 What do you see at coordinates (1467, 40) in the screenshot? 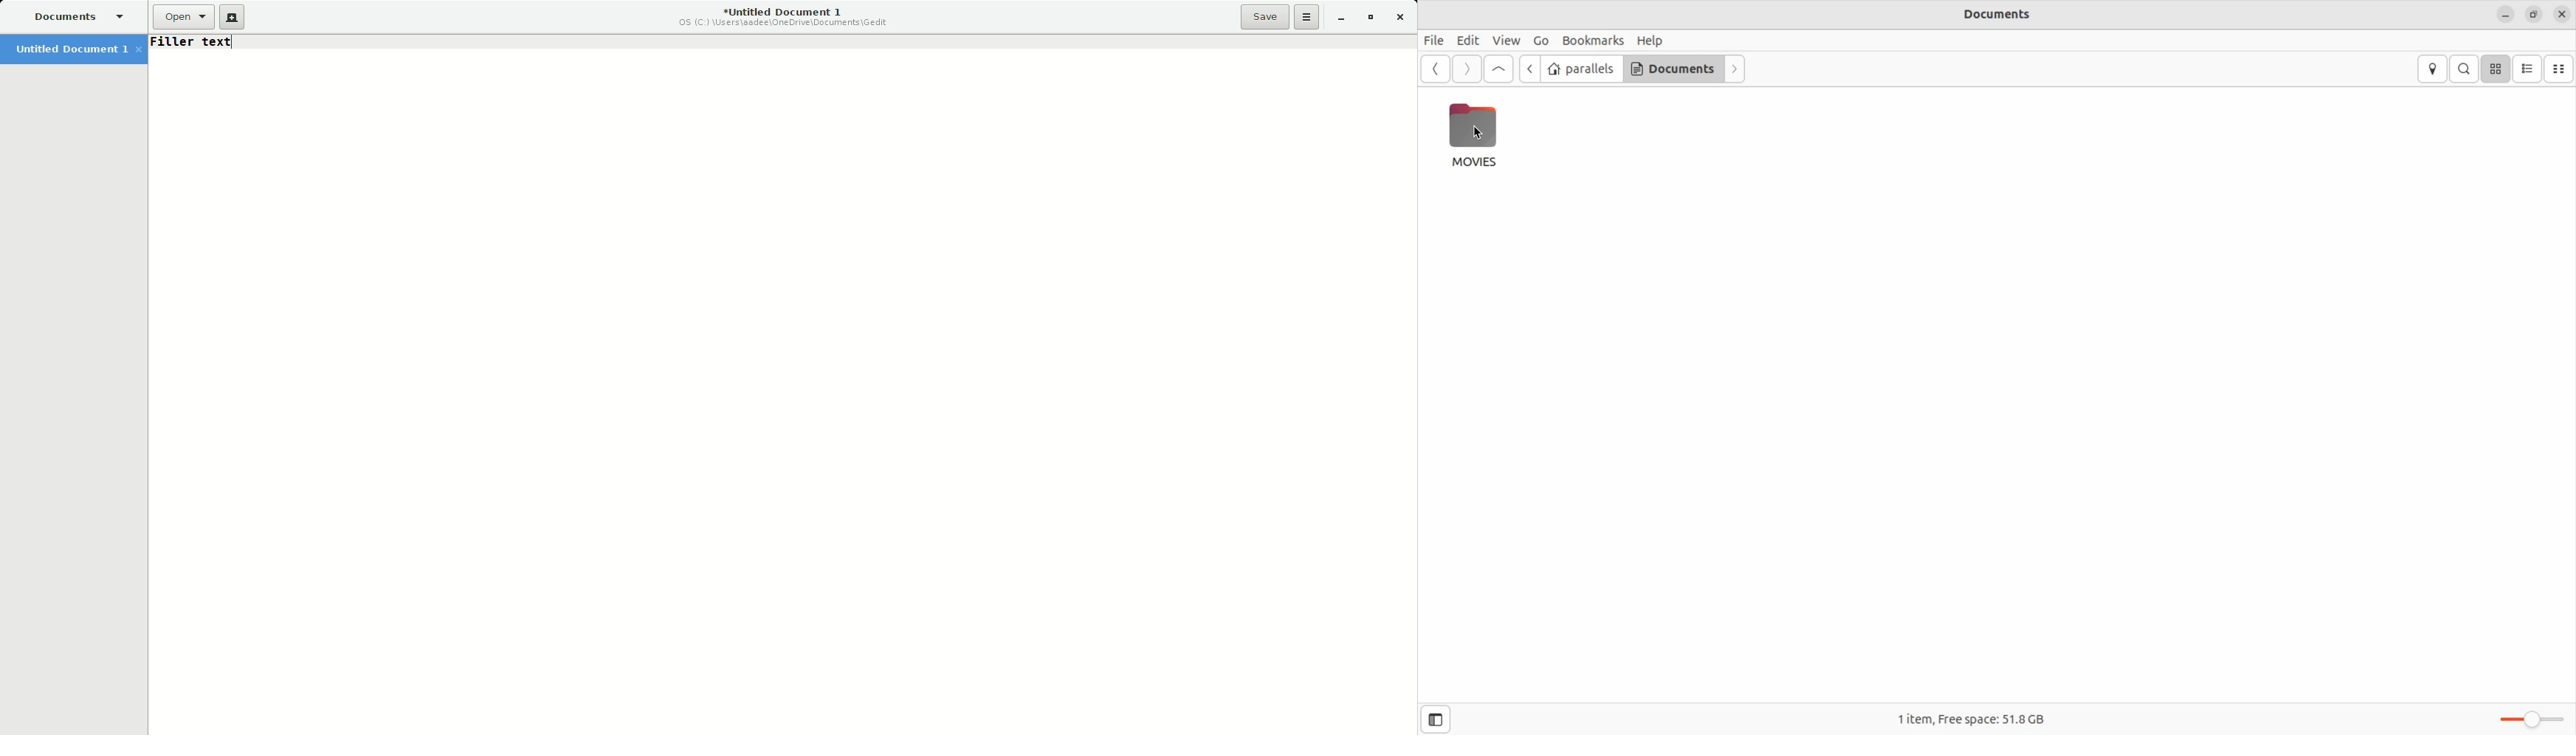
I see `Edit` at bounding box center [1467, 40].